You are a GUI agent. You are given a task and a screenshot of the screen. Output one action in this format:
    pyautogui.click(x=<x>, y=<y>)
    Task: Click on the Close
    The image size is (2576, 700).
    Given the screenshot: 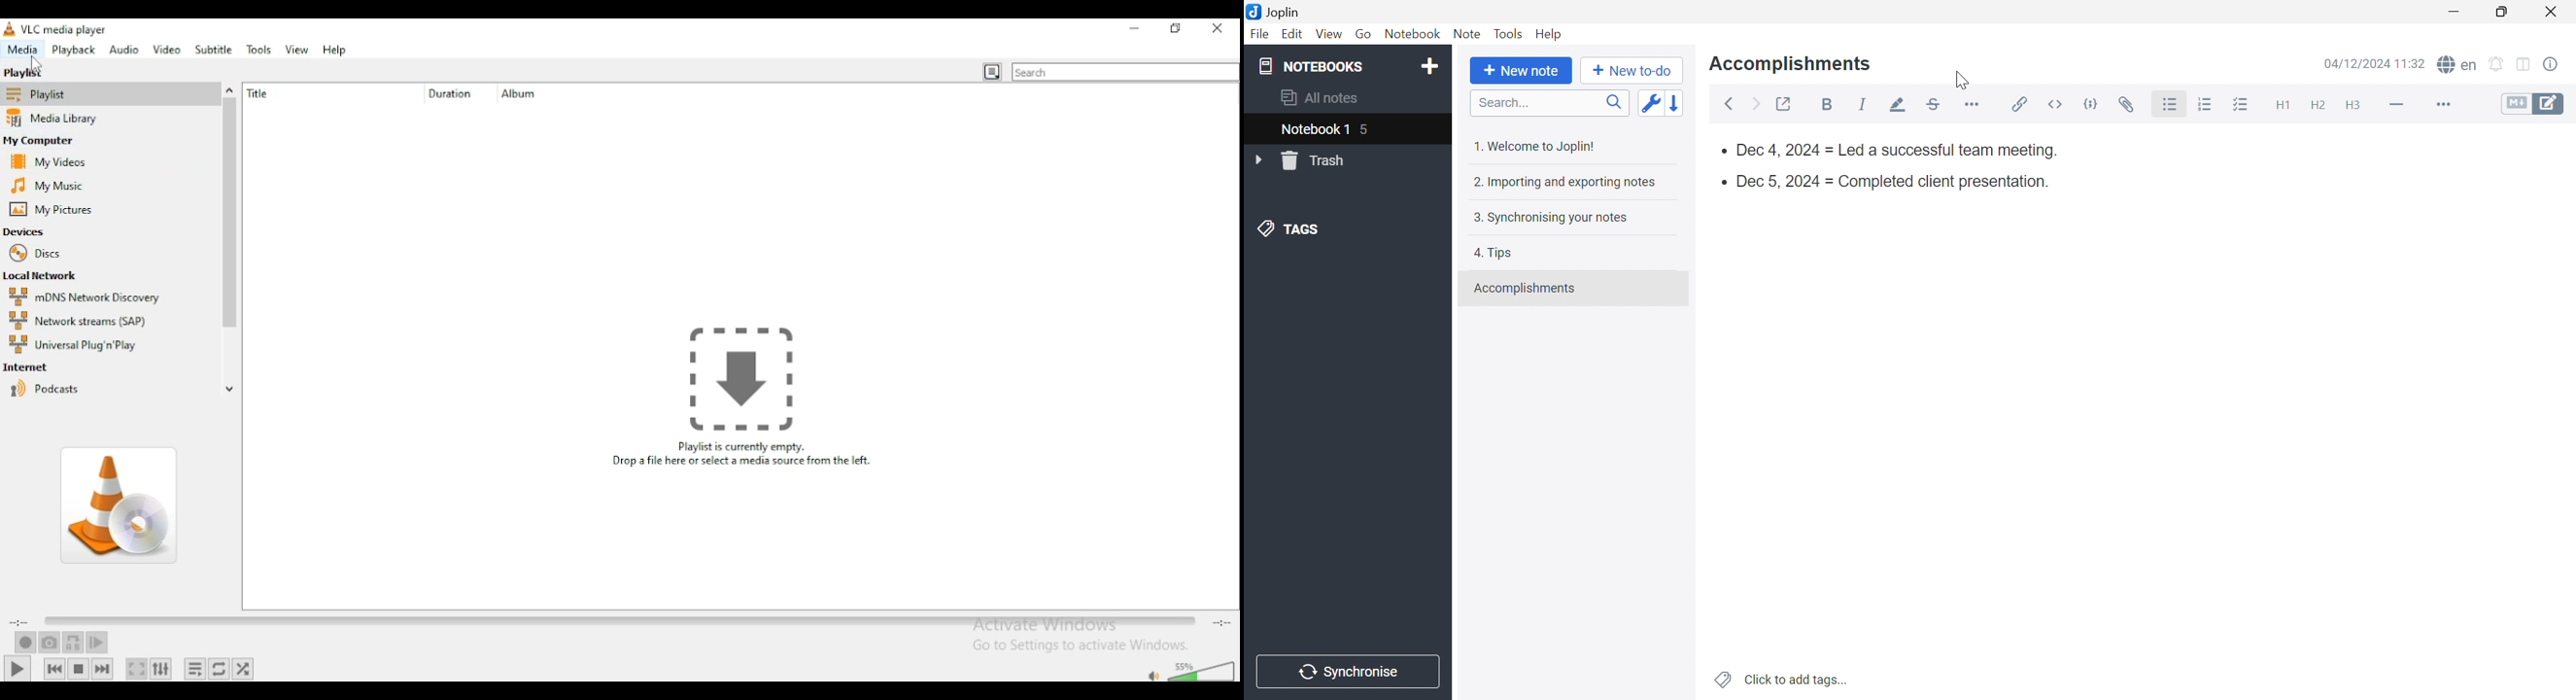 What is the action you would take?
    pyautogui.click(x=2551, y=11)
    